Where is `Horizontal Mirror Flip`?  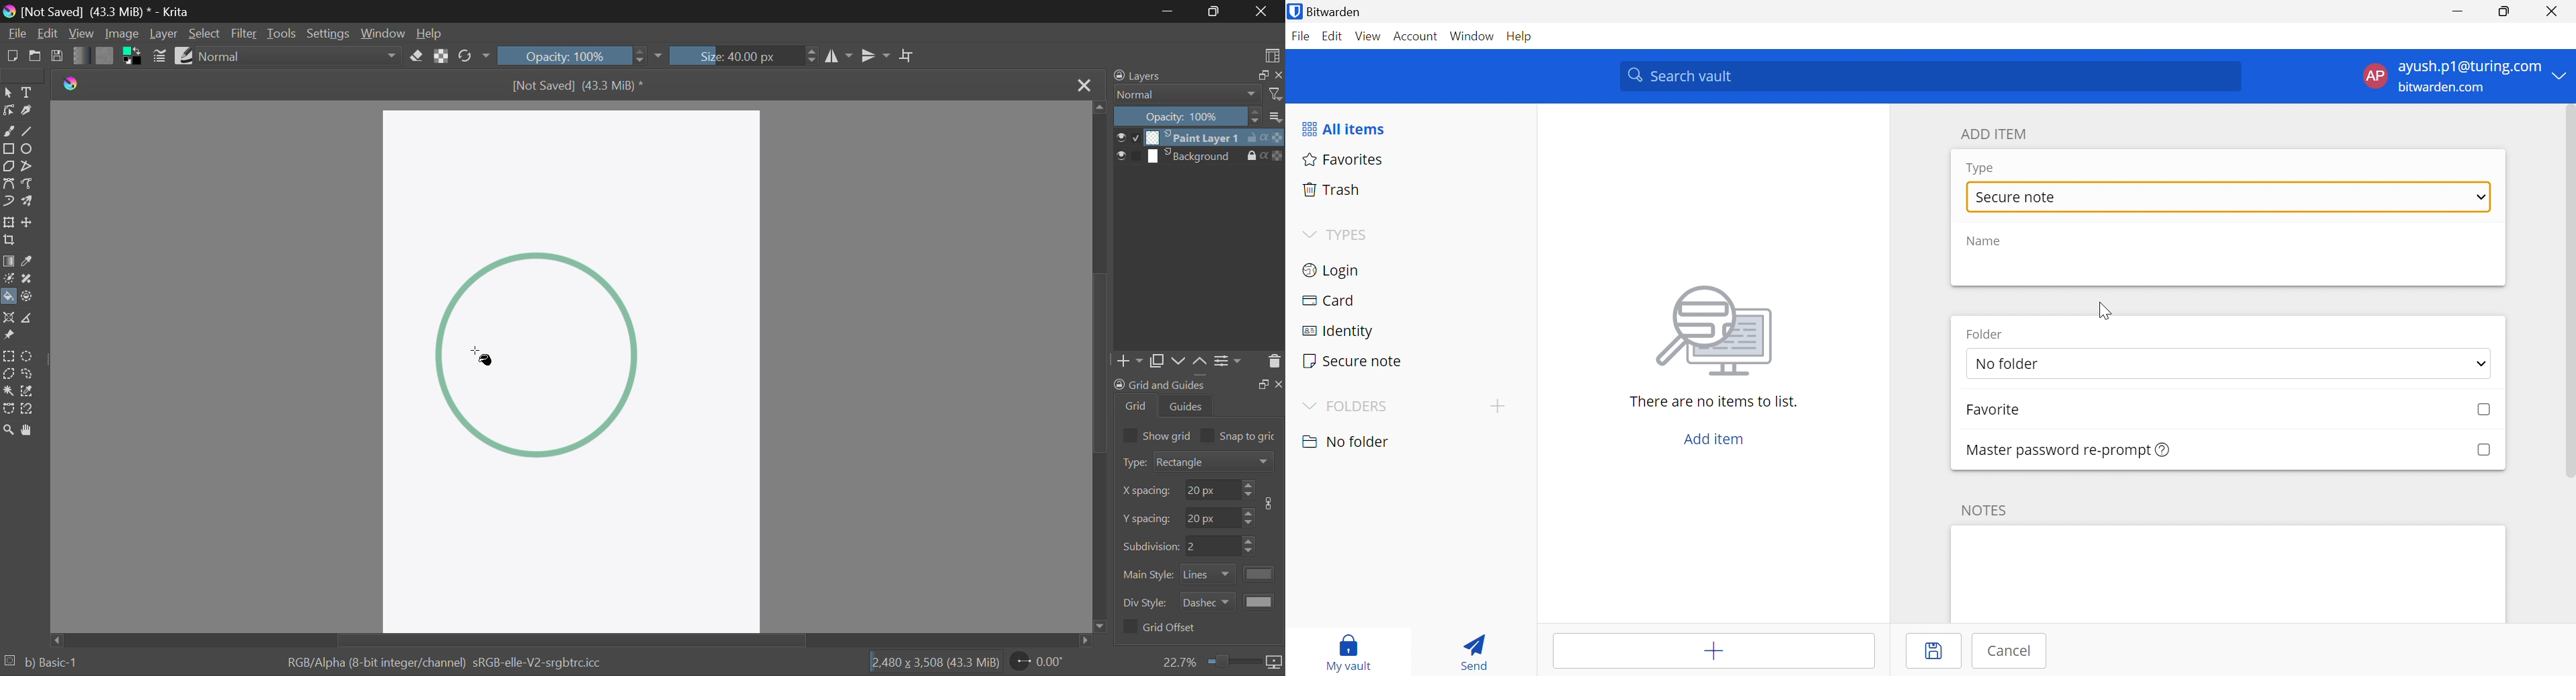
Horizontal Mirror Flip is located at coordinates (876, 56).